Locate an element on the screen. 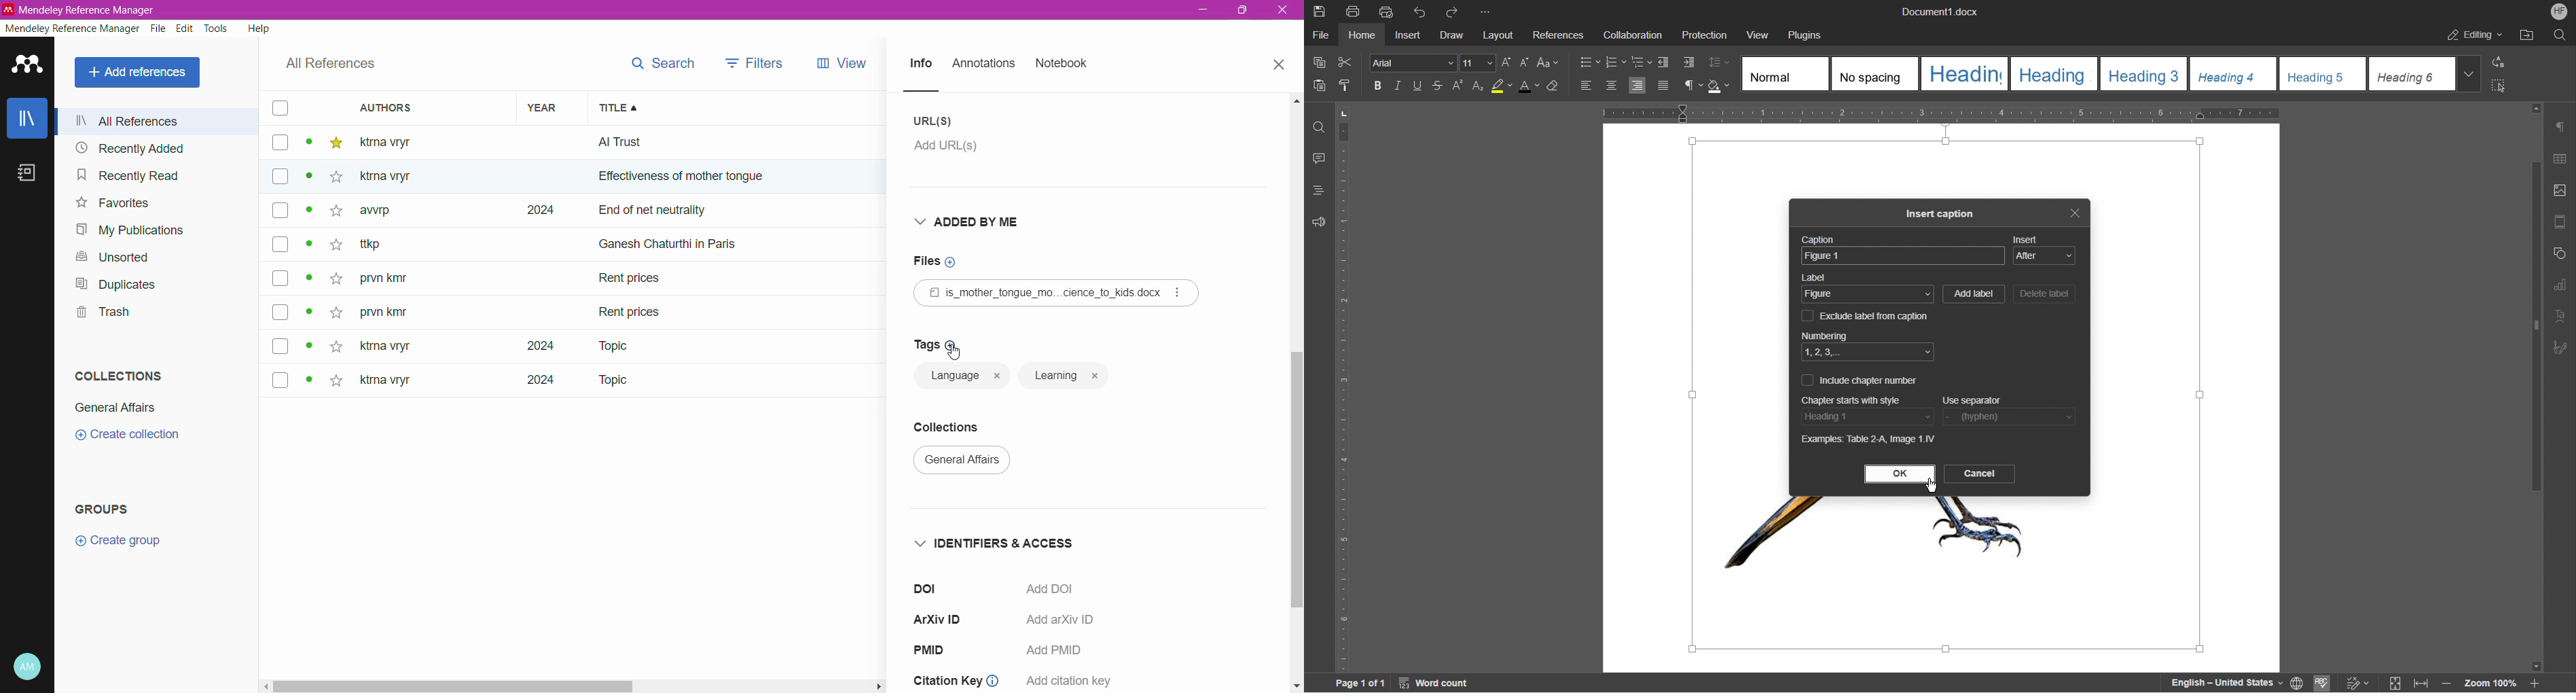  Cancel is located at coordinates (1979, 474).